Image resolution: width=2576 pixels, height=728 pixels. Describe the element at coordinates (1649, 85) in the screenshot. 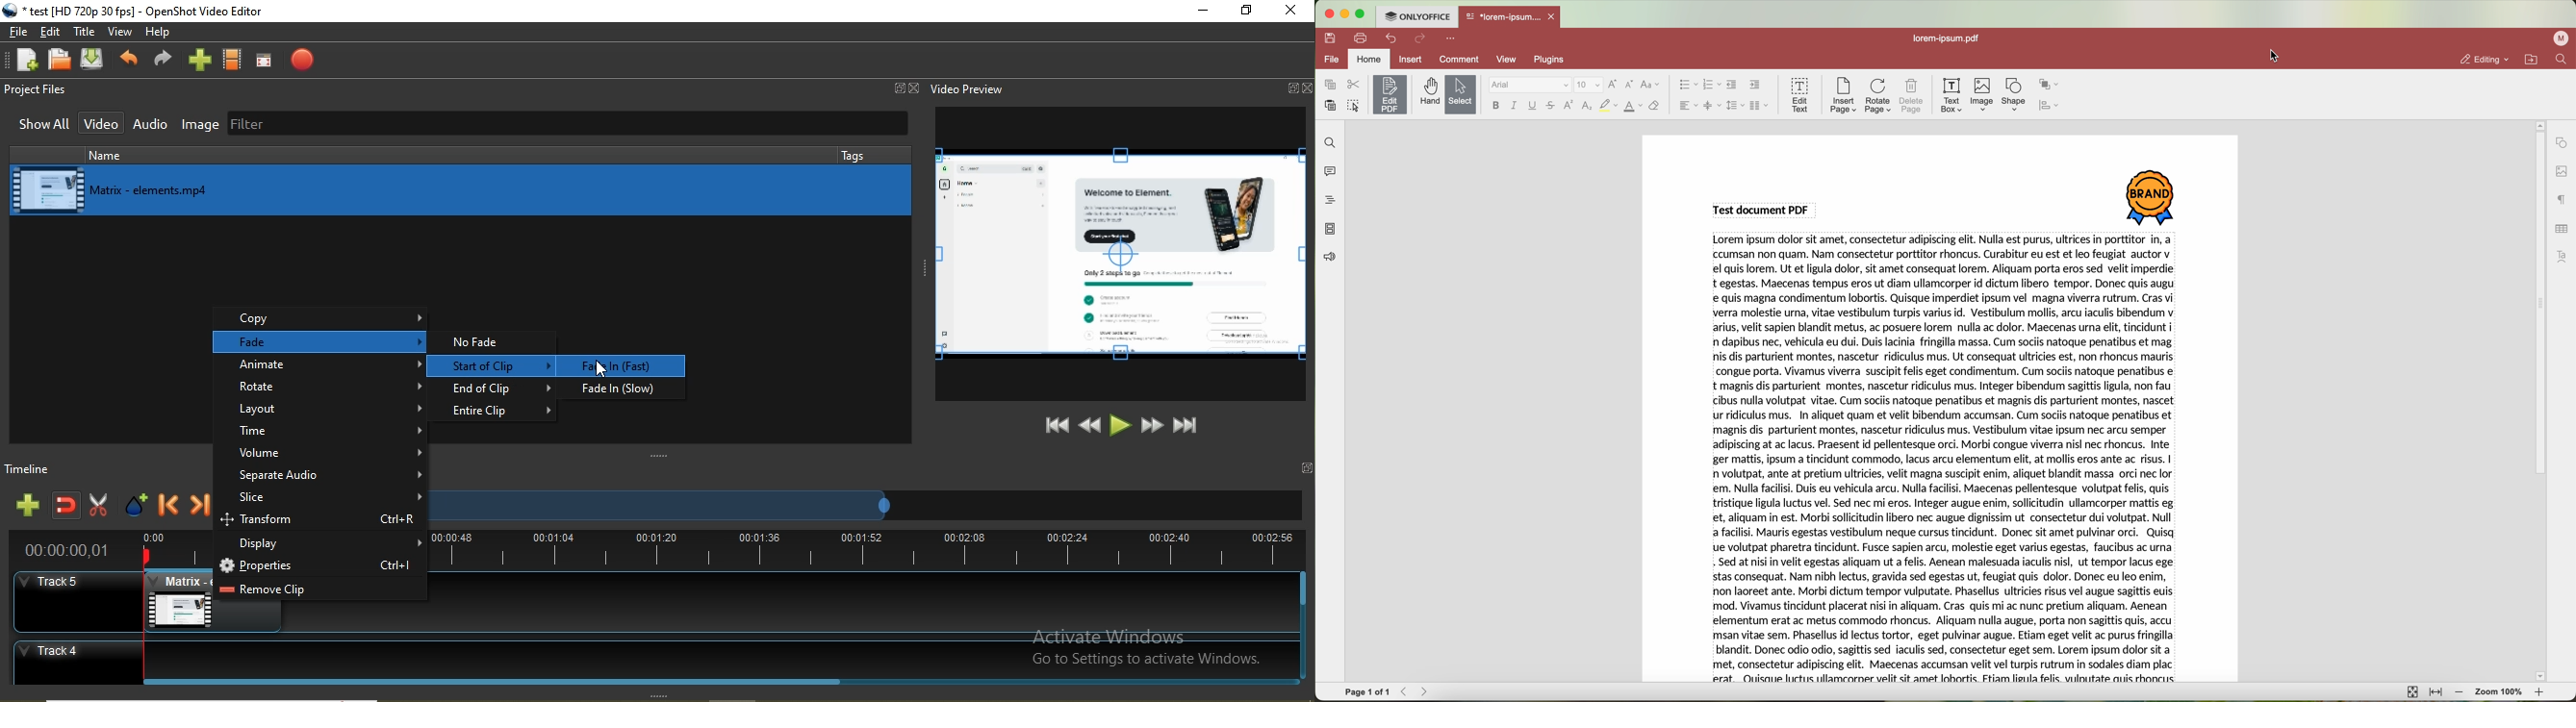

I see `change case` at that location.